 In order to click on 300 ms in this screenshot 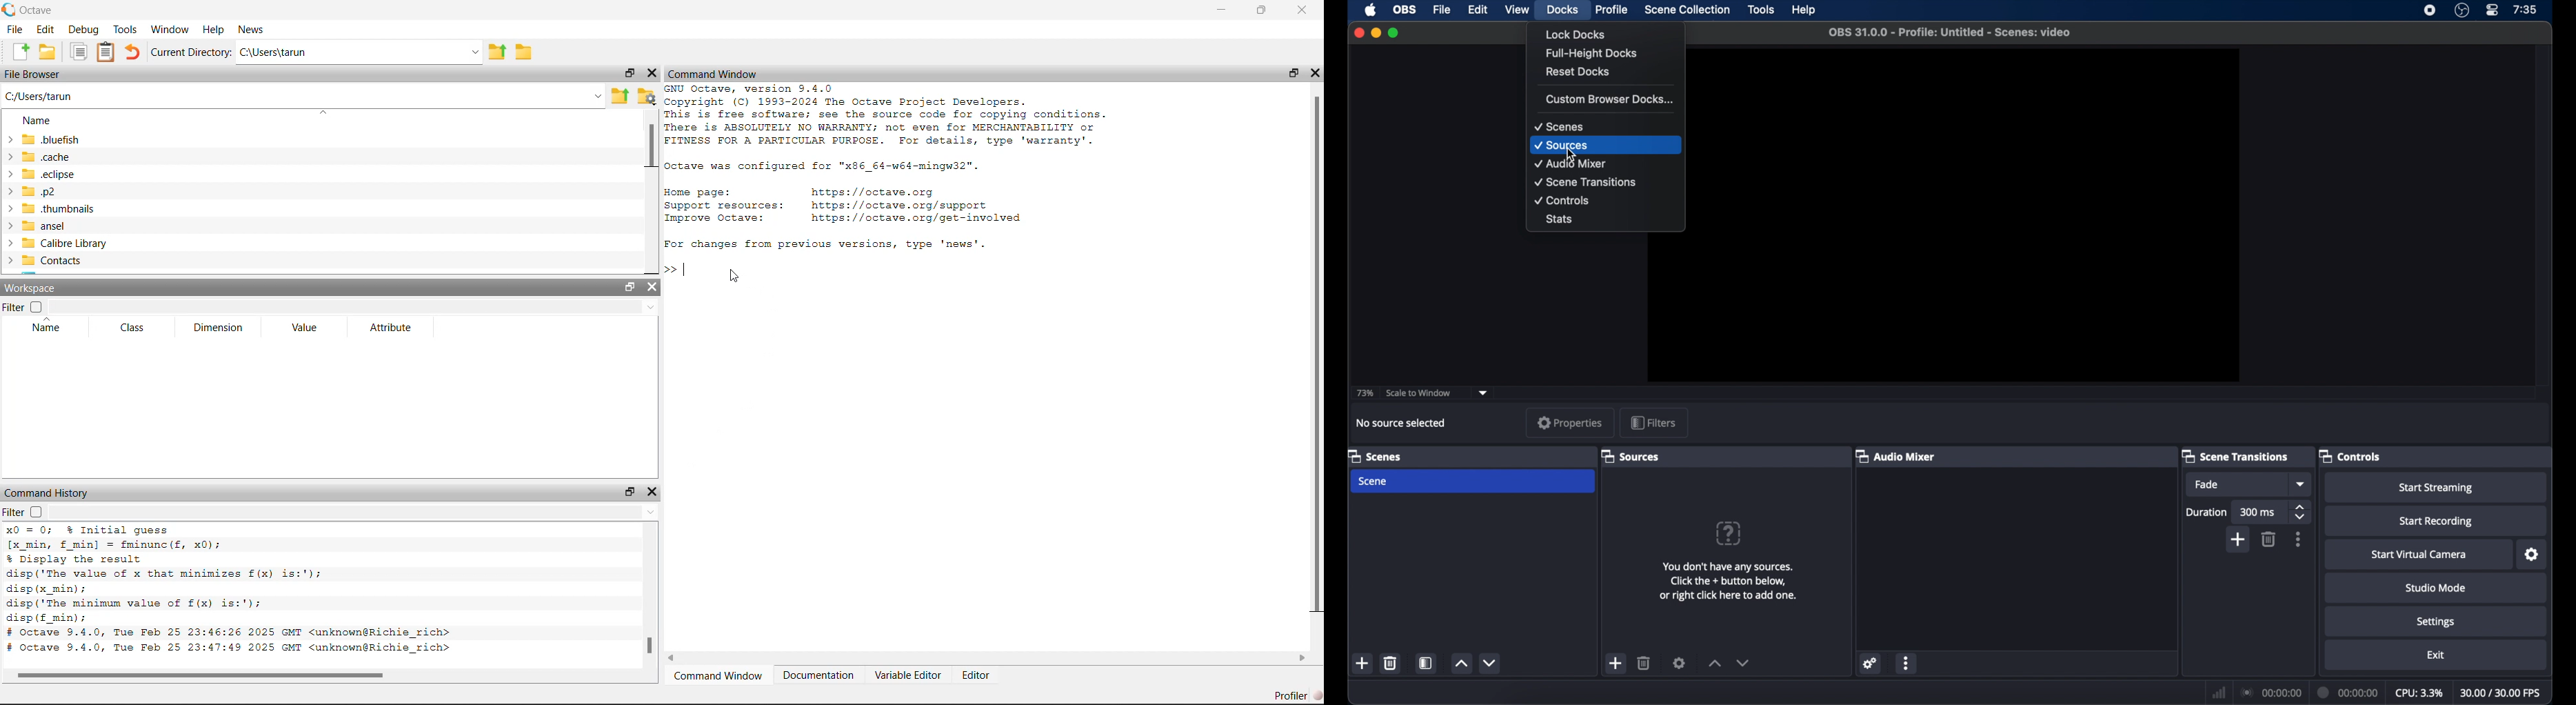, I will do `click(2259, 511)`.